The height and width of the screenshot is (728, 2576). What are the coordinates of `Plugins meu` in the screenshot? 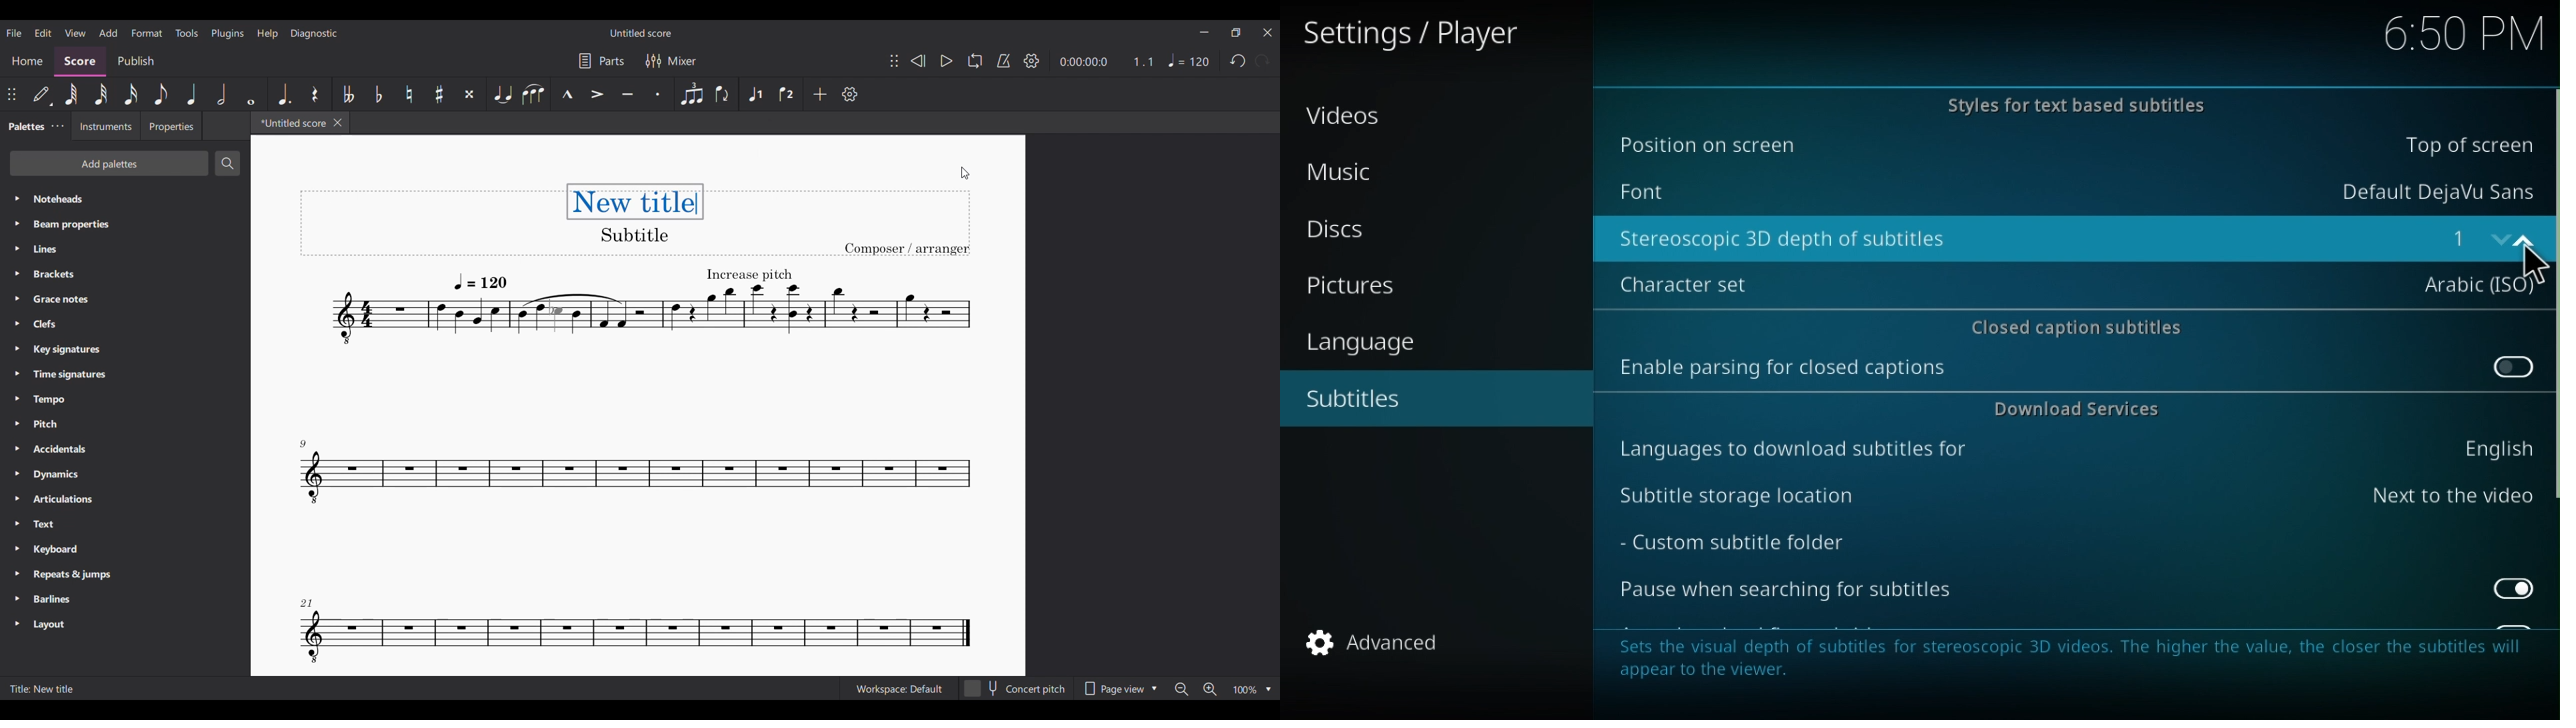 It's located at (227, 33).